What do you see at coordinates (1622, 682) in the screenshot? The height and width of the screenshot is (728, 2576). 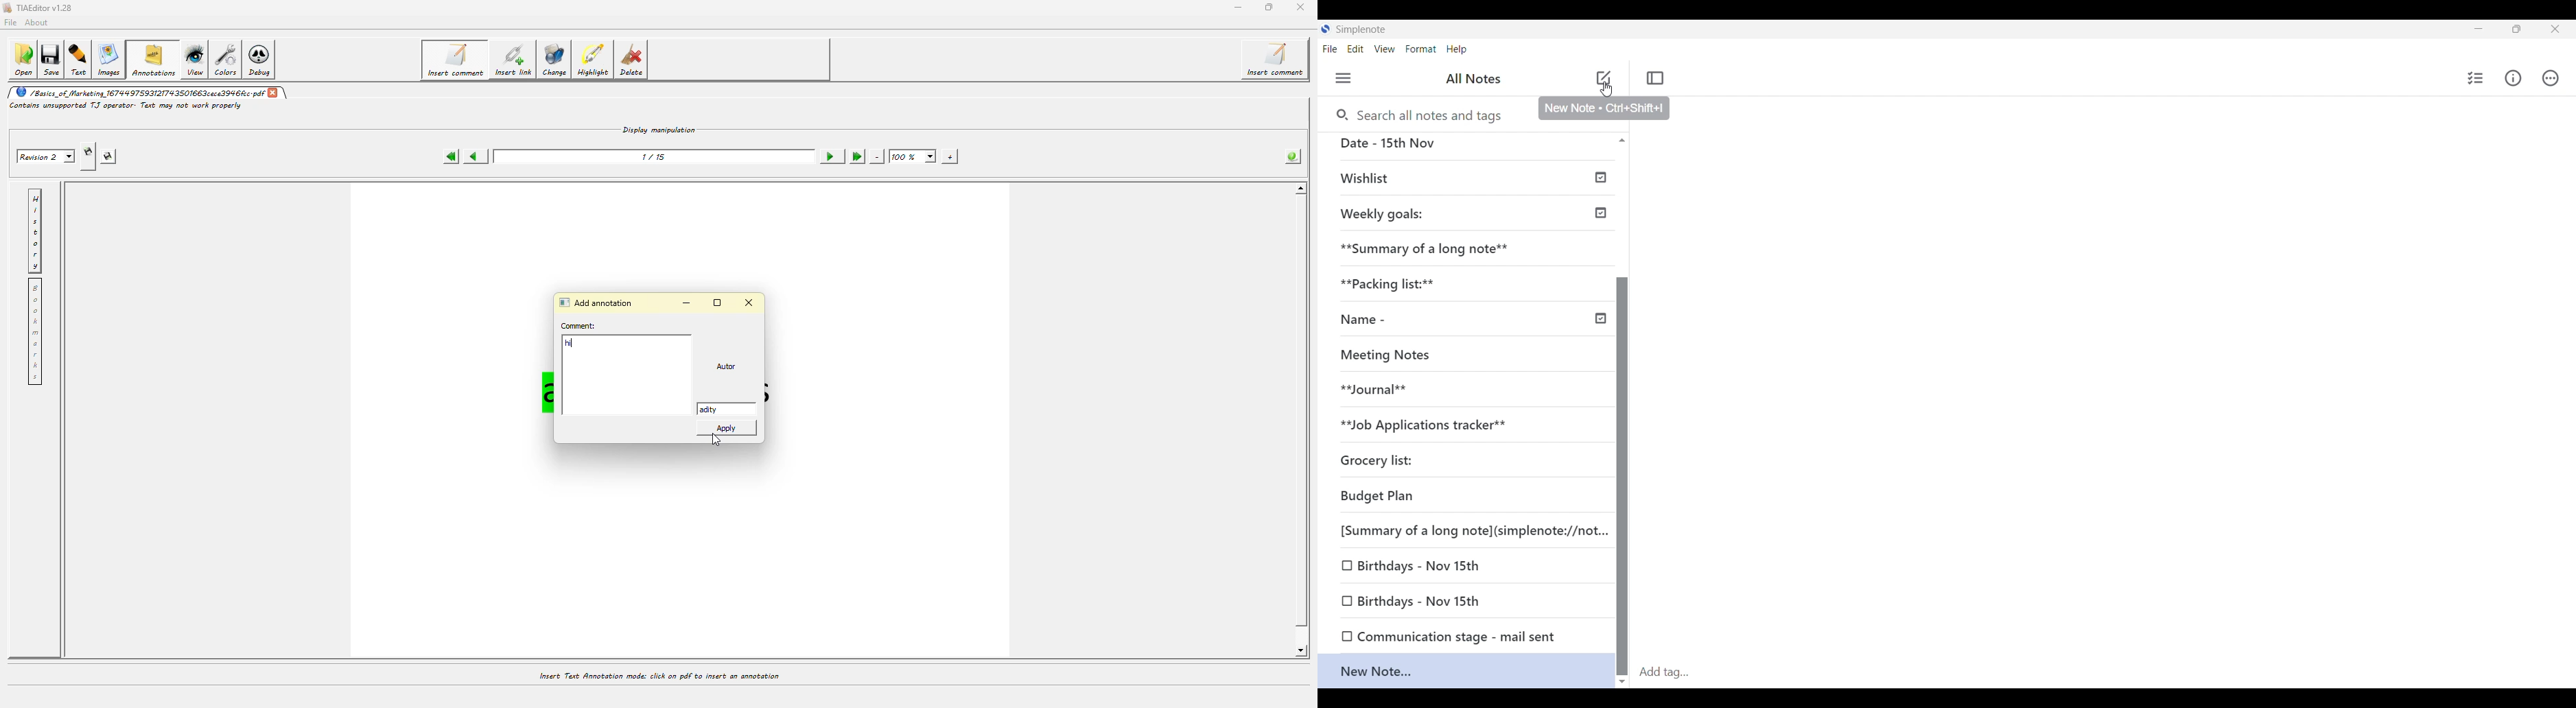 I see `Quick slide to bottom` at bounding box center [1622, 682].